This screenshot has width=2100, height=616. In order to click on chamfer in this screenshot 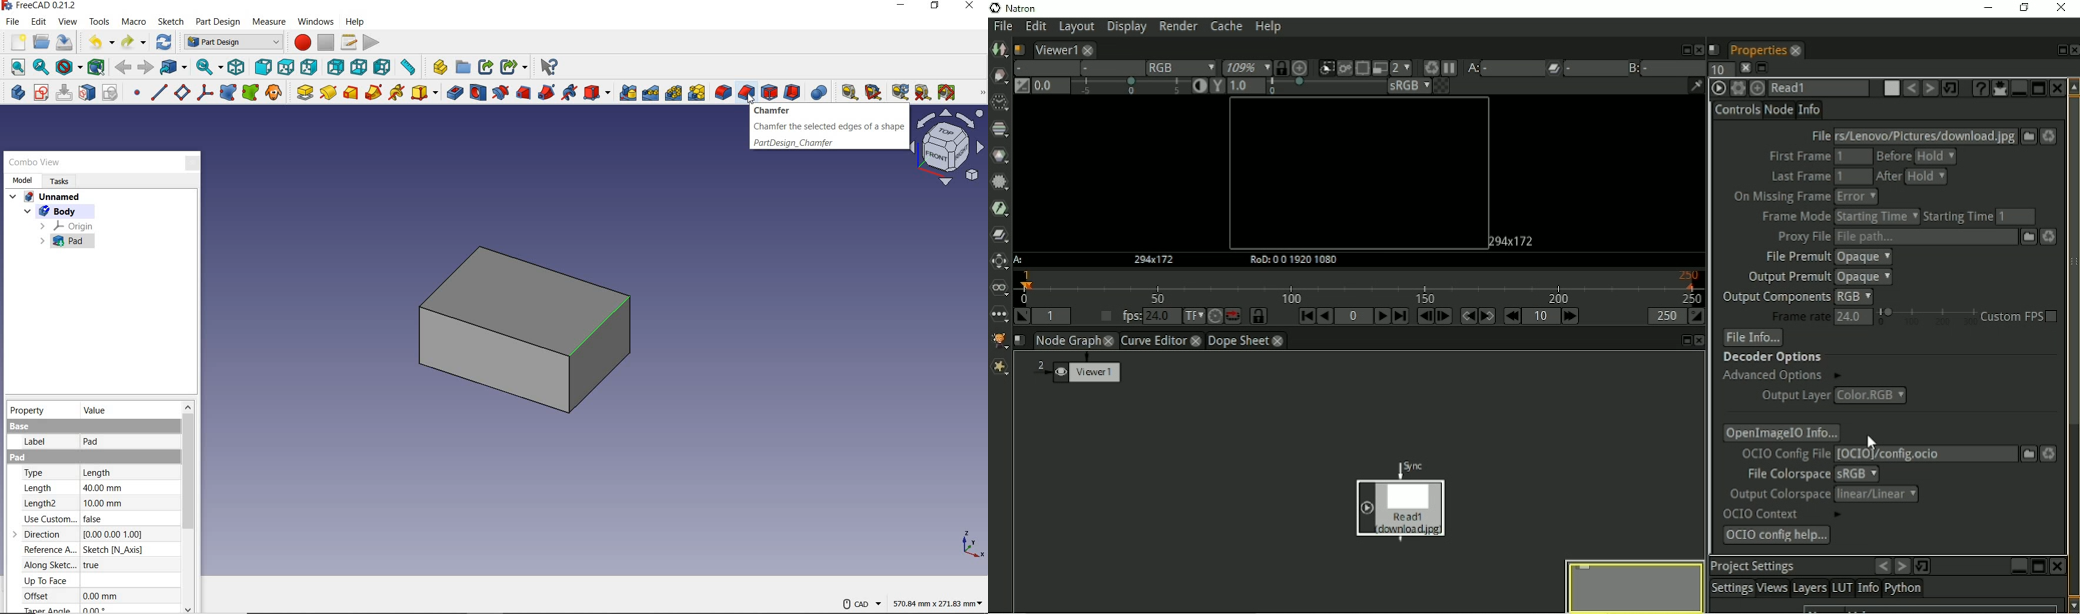, I will do `click(746, 92)`.